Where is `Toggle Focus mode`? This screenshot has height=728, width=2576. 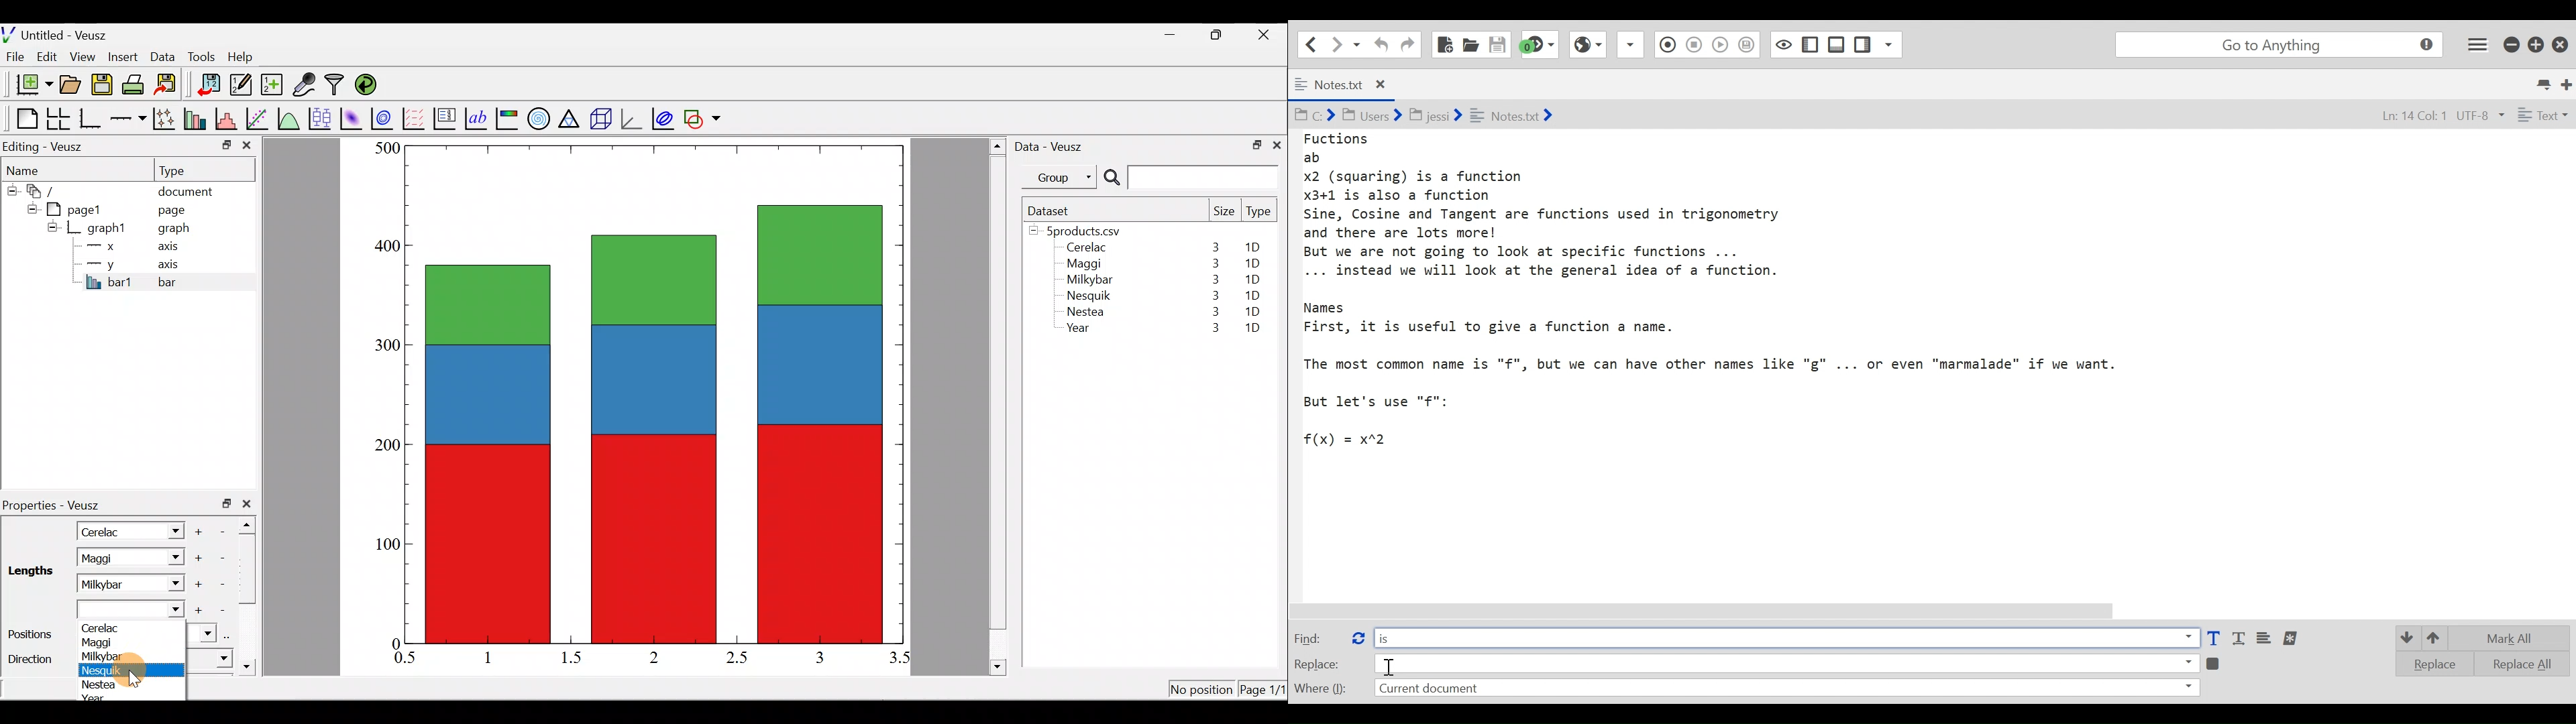 Toggle Focus mode is located at coordinates (1748, 45).